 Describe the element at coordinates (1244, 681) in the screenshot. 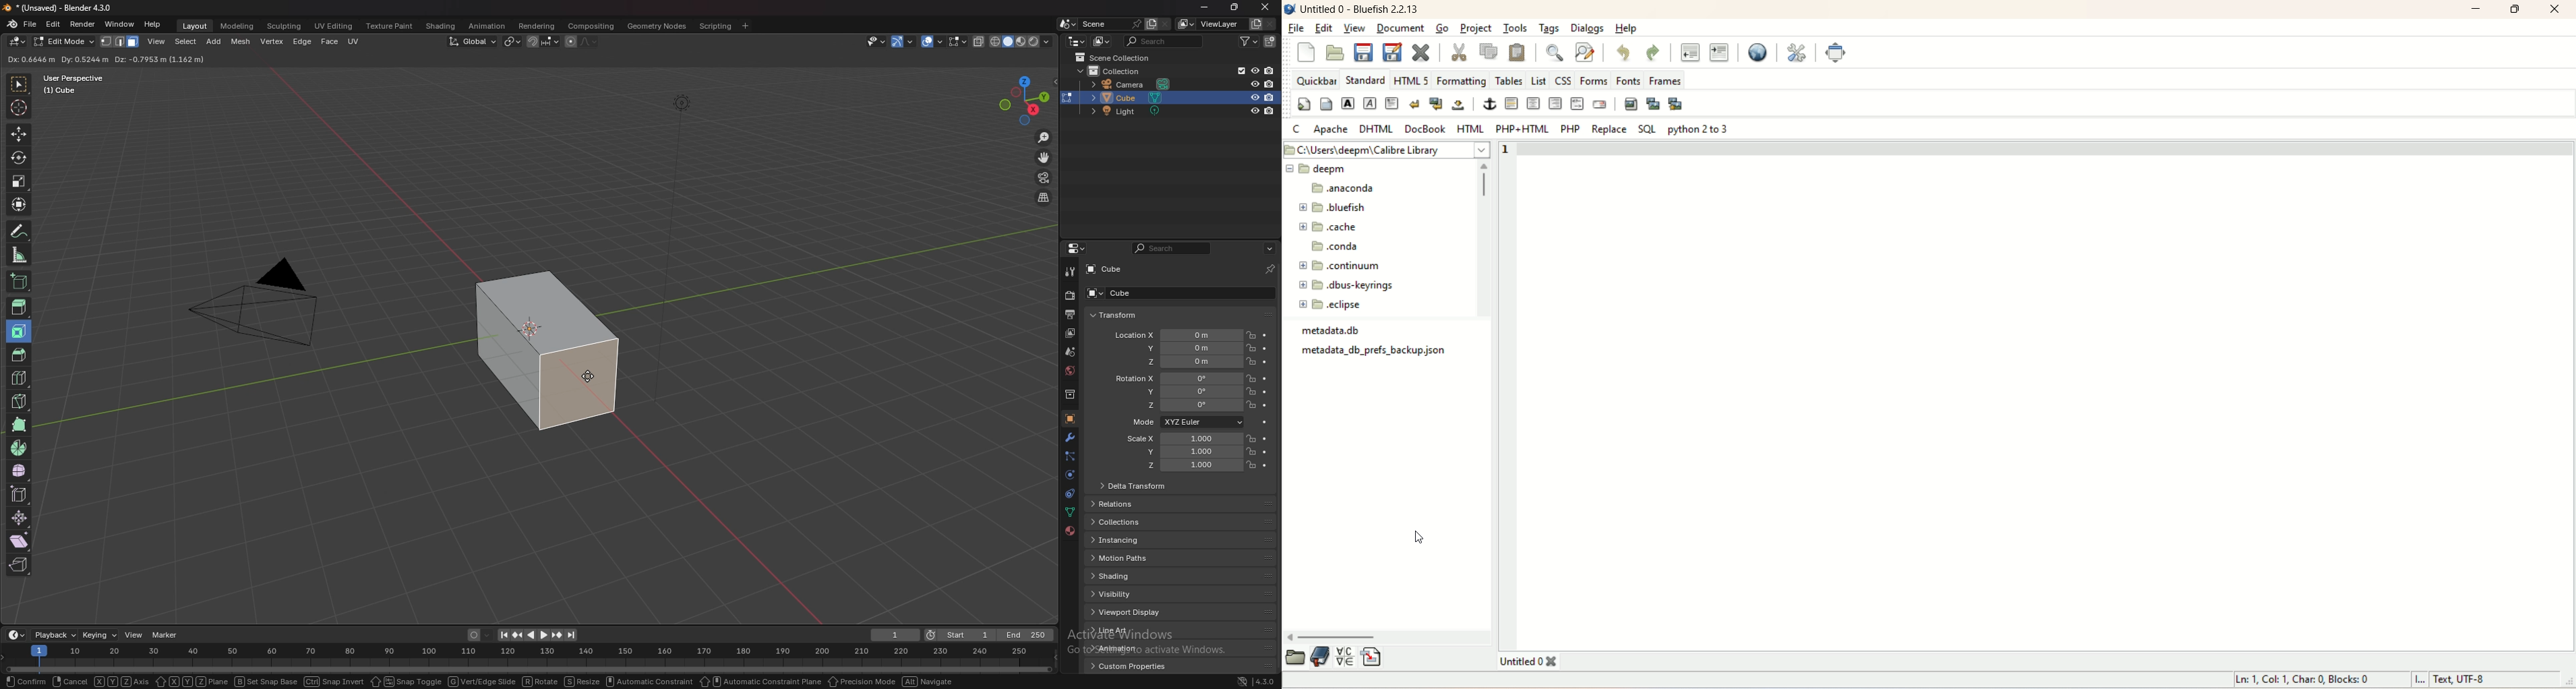

I see `network` at that location.